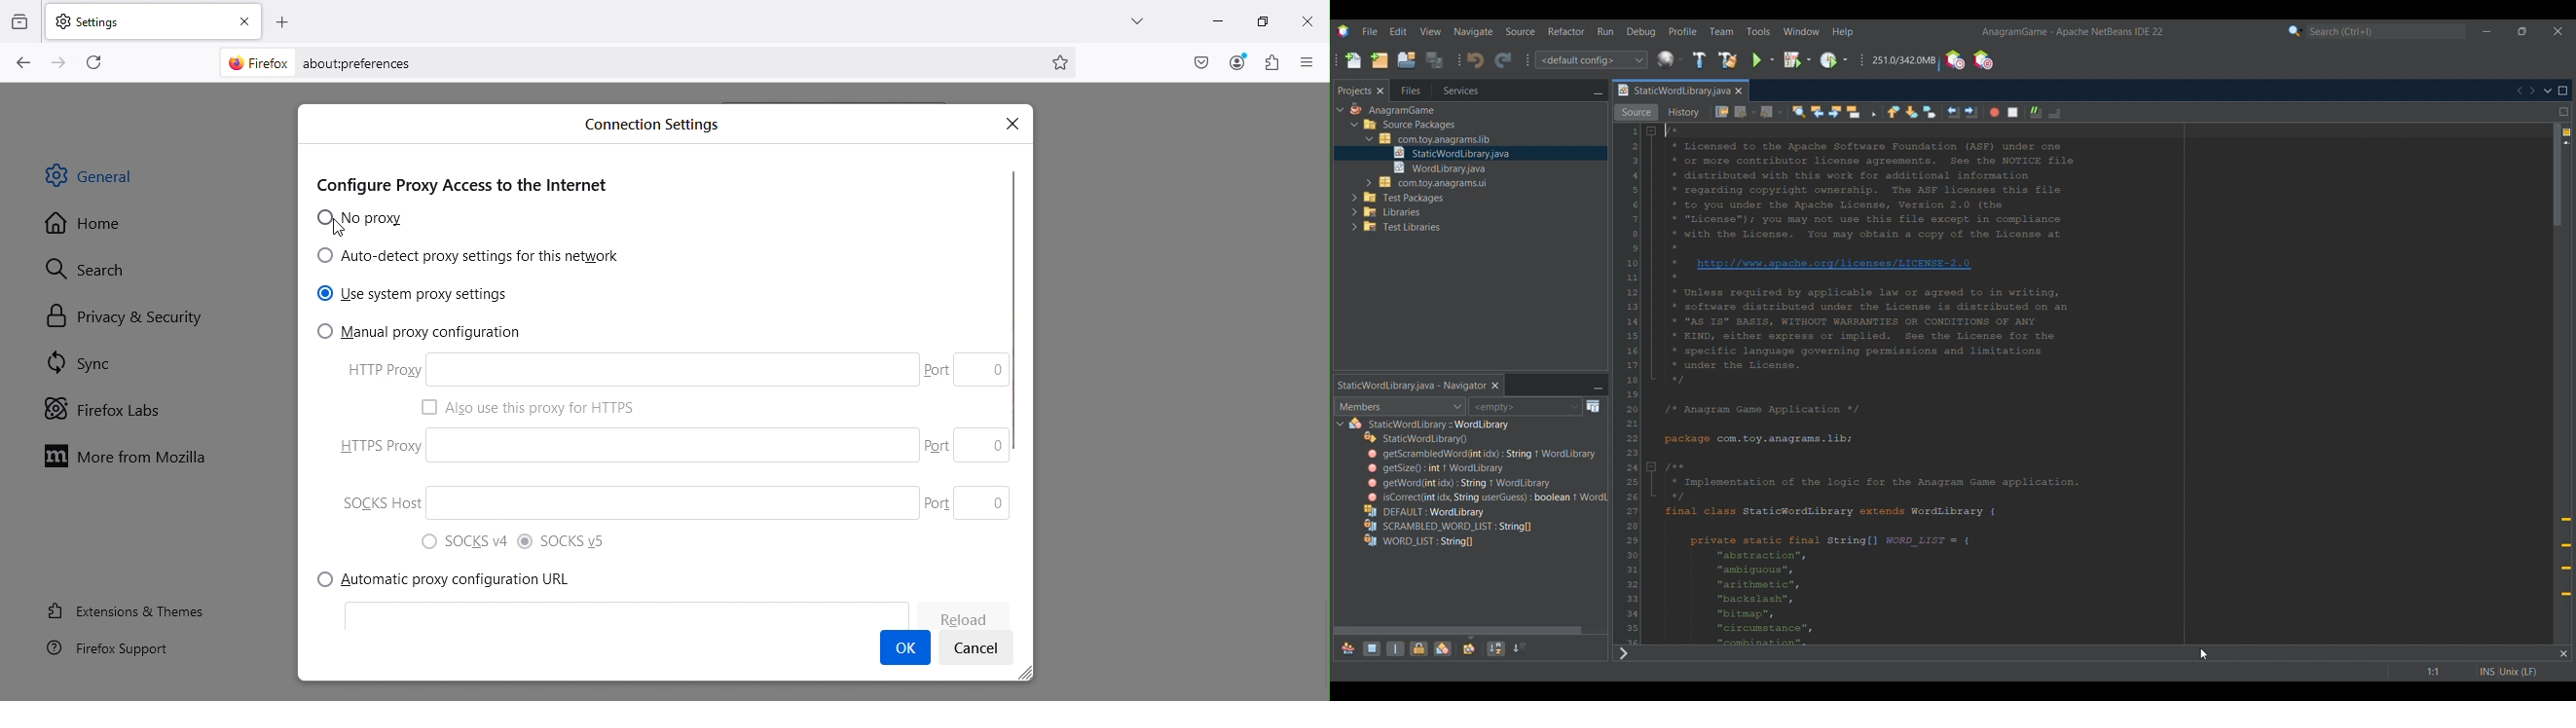  Describe the element at coordinates (1520, 649) in the screenshot. I see `Sort by source` at that location.